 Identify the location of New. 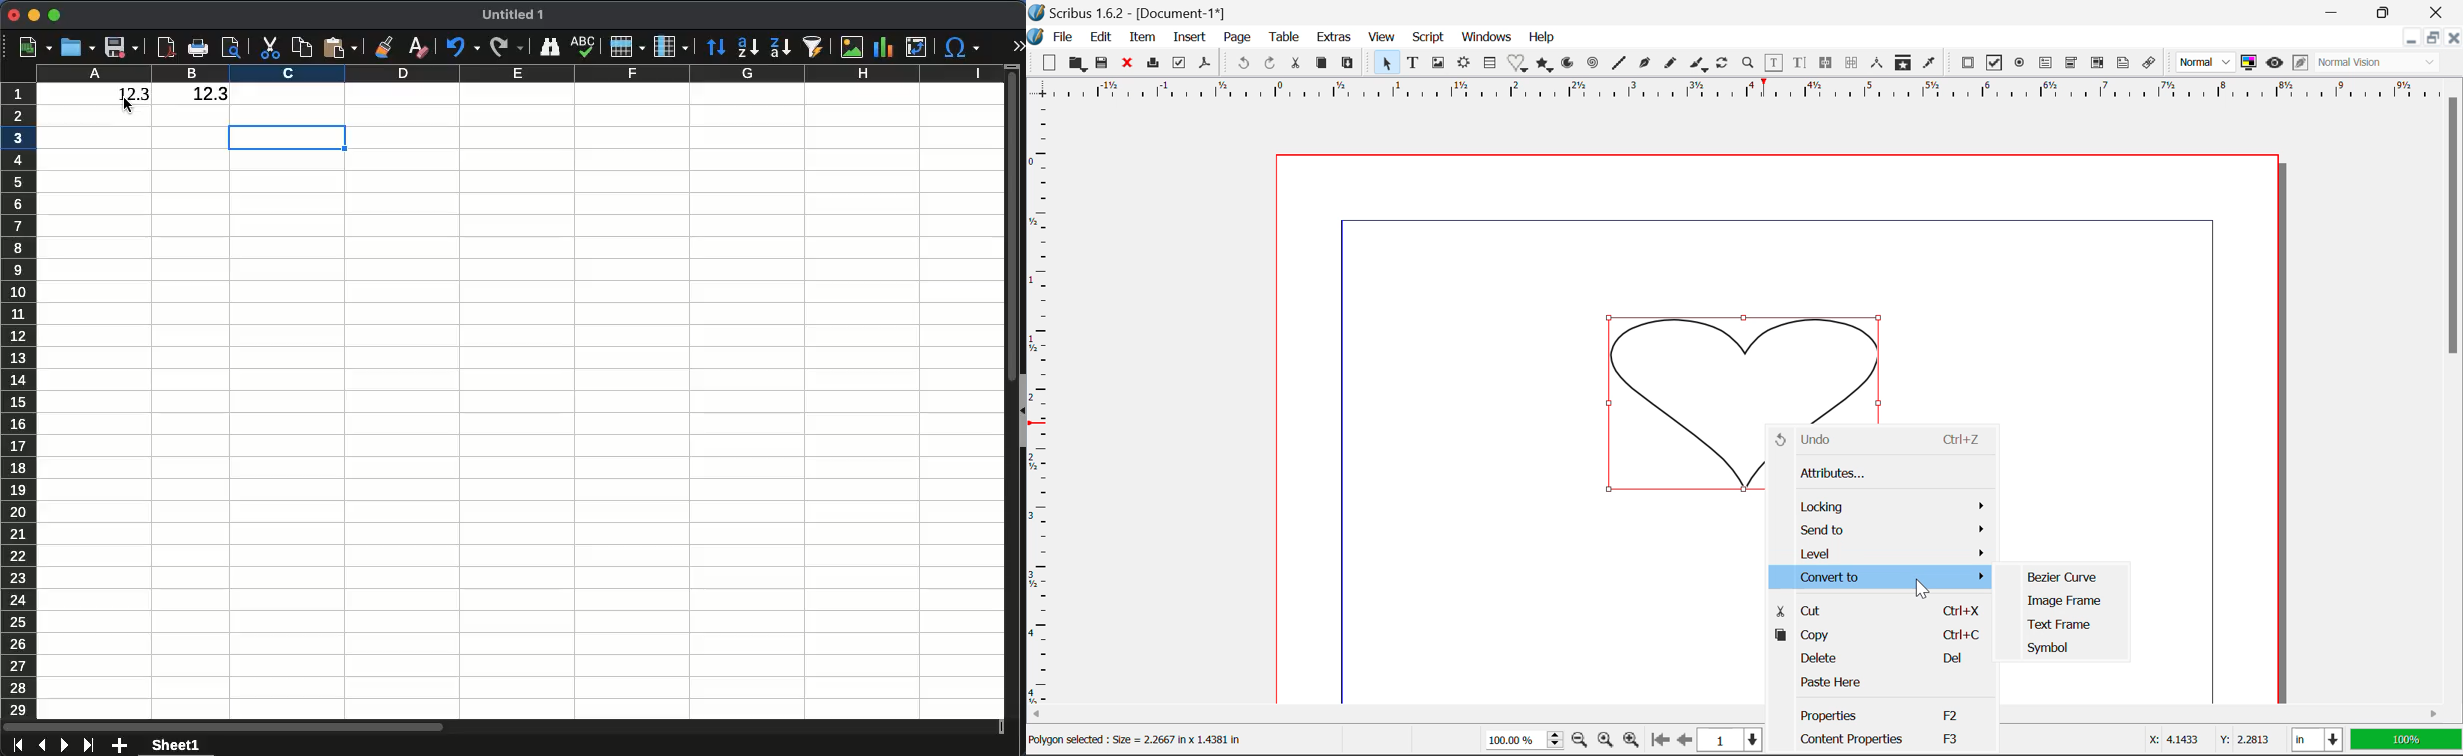
(1049, 65).